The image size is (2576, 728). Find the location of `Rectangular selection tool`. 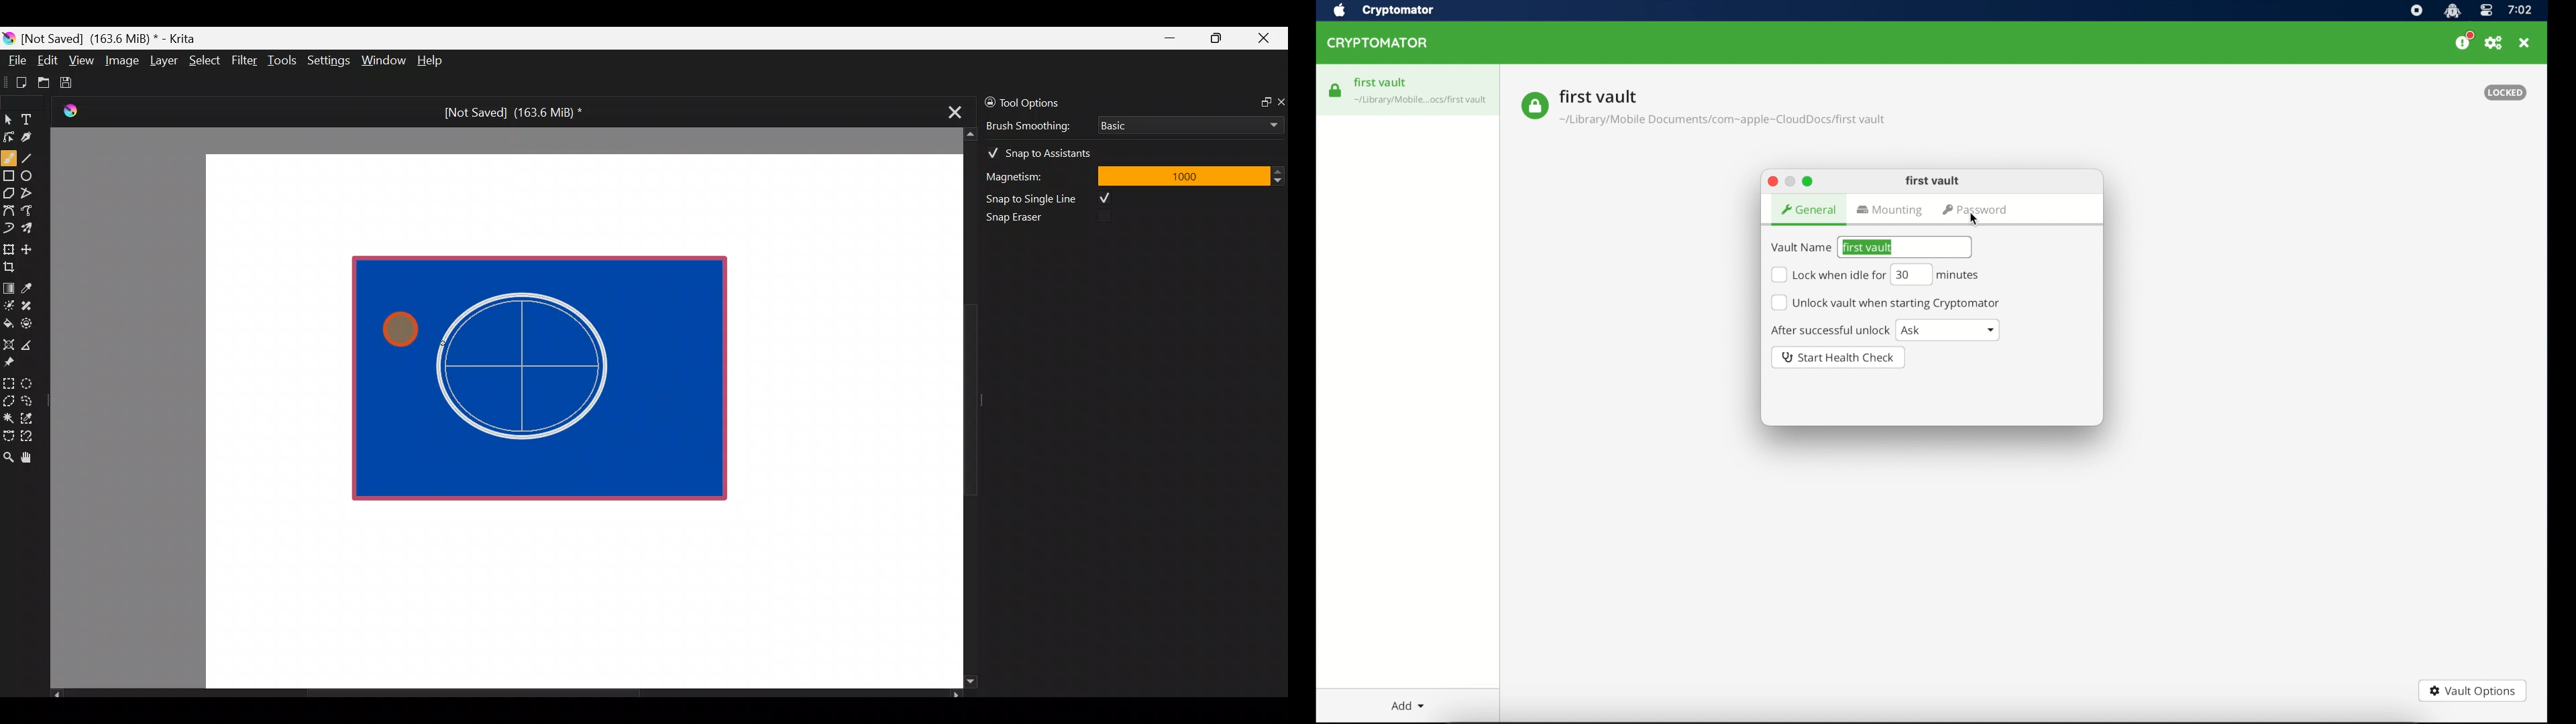

Rectangular selection tool is located at coordinates (11, 381).